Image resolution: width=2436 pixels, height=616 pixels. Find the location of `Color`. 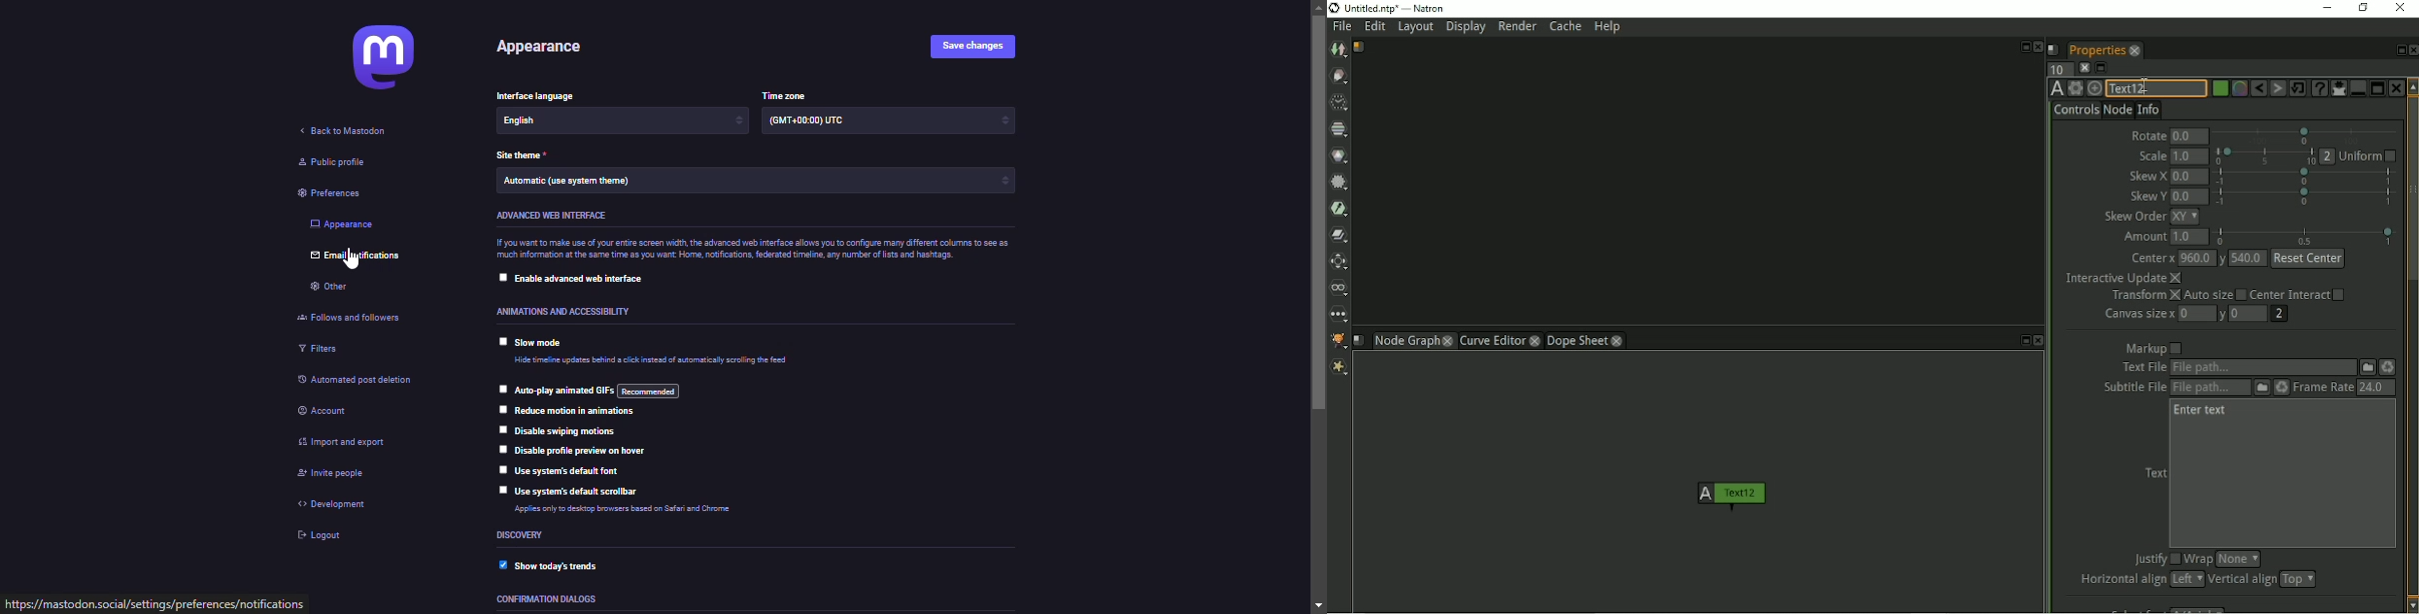

Color is located at coordinates (1340, 155).